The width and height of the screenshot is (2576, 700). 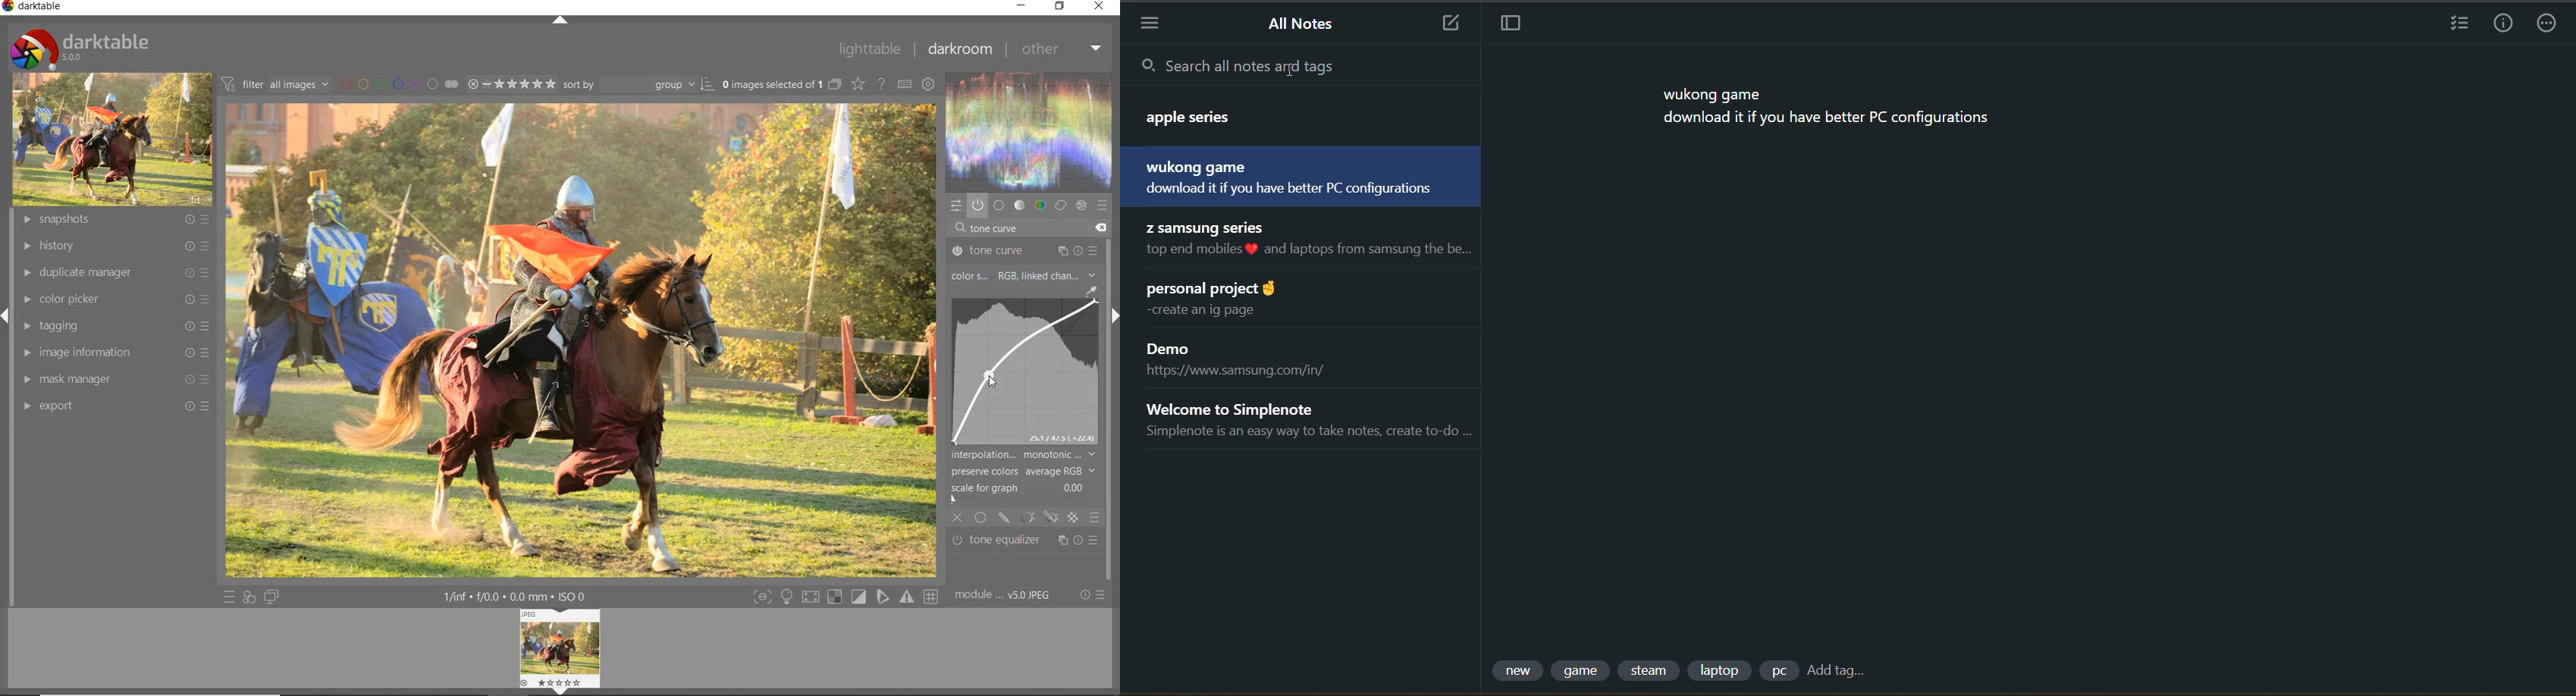 What do you see at coordinates (1291, 71) in the screenshot?
I see `cursor` at bounding box center [1291, 71].